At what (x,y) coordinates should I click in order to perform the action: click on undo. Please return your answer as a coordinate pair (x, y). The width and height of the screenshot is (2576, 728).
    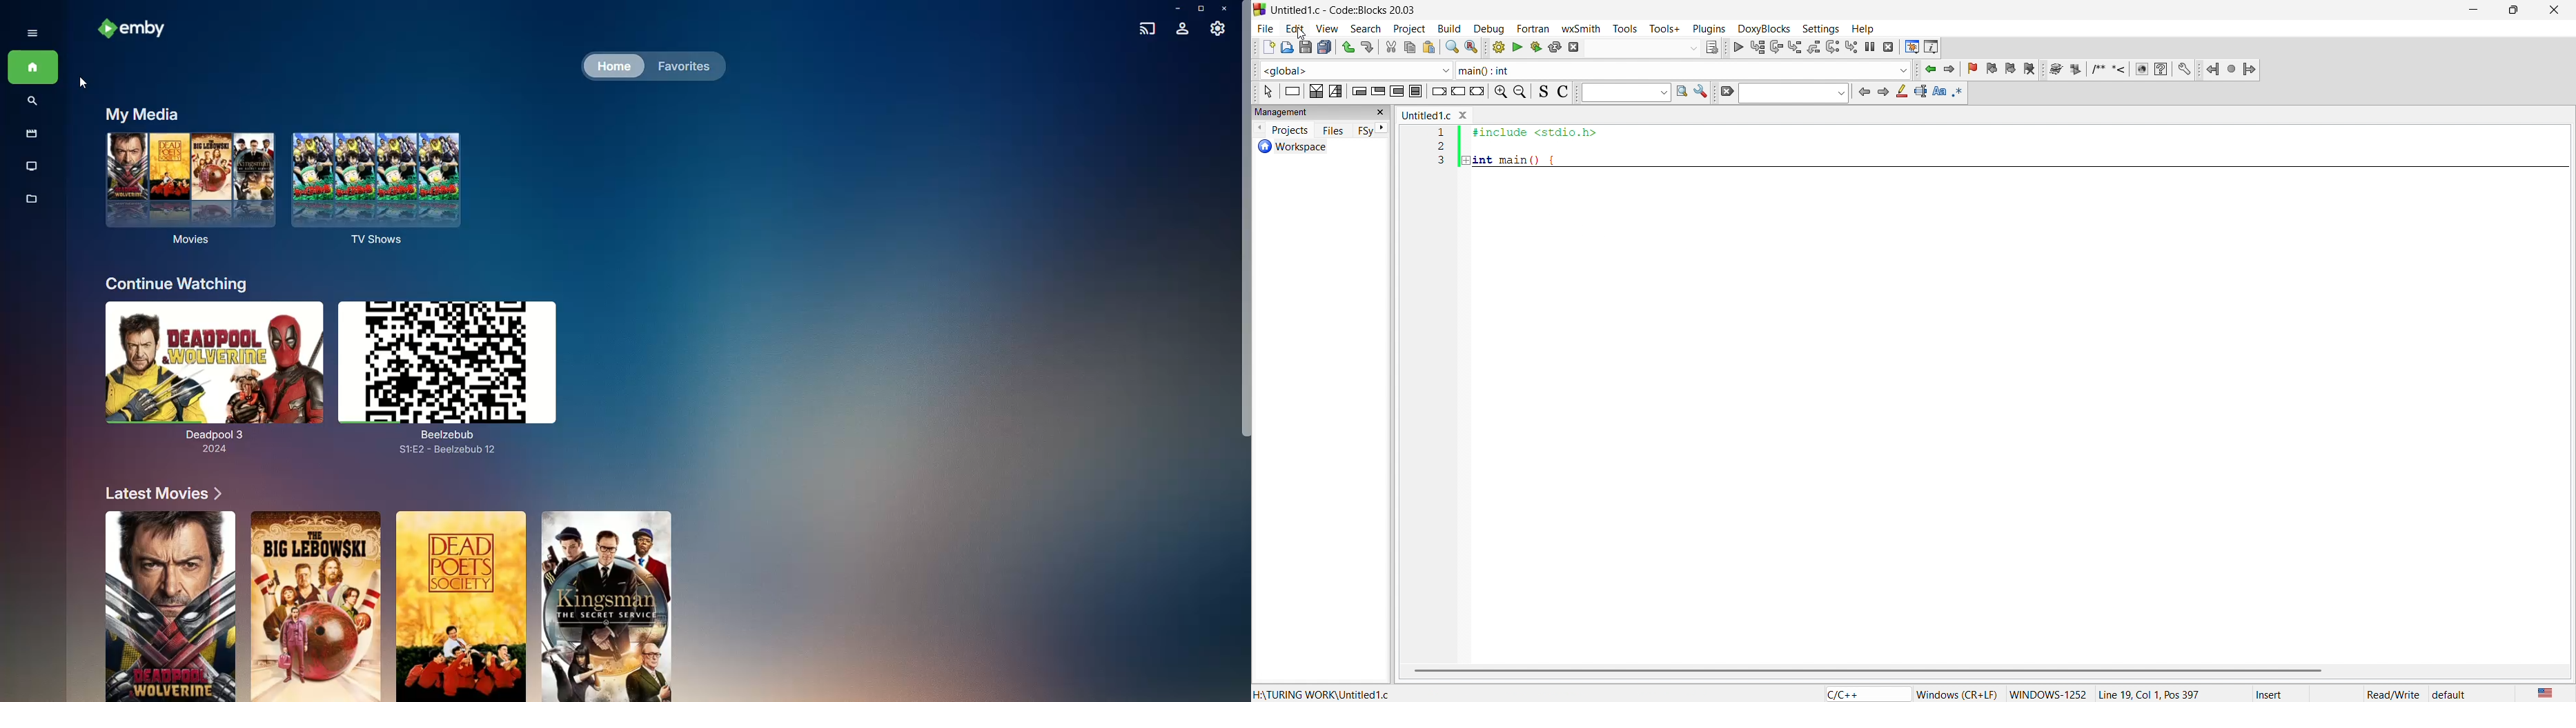
    Looking at the image, I should click on (1346, 45).